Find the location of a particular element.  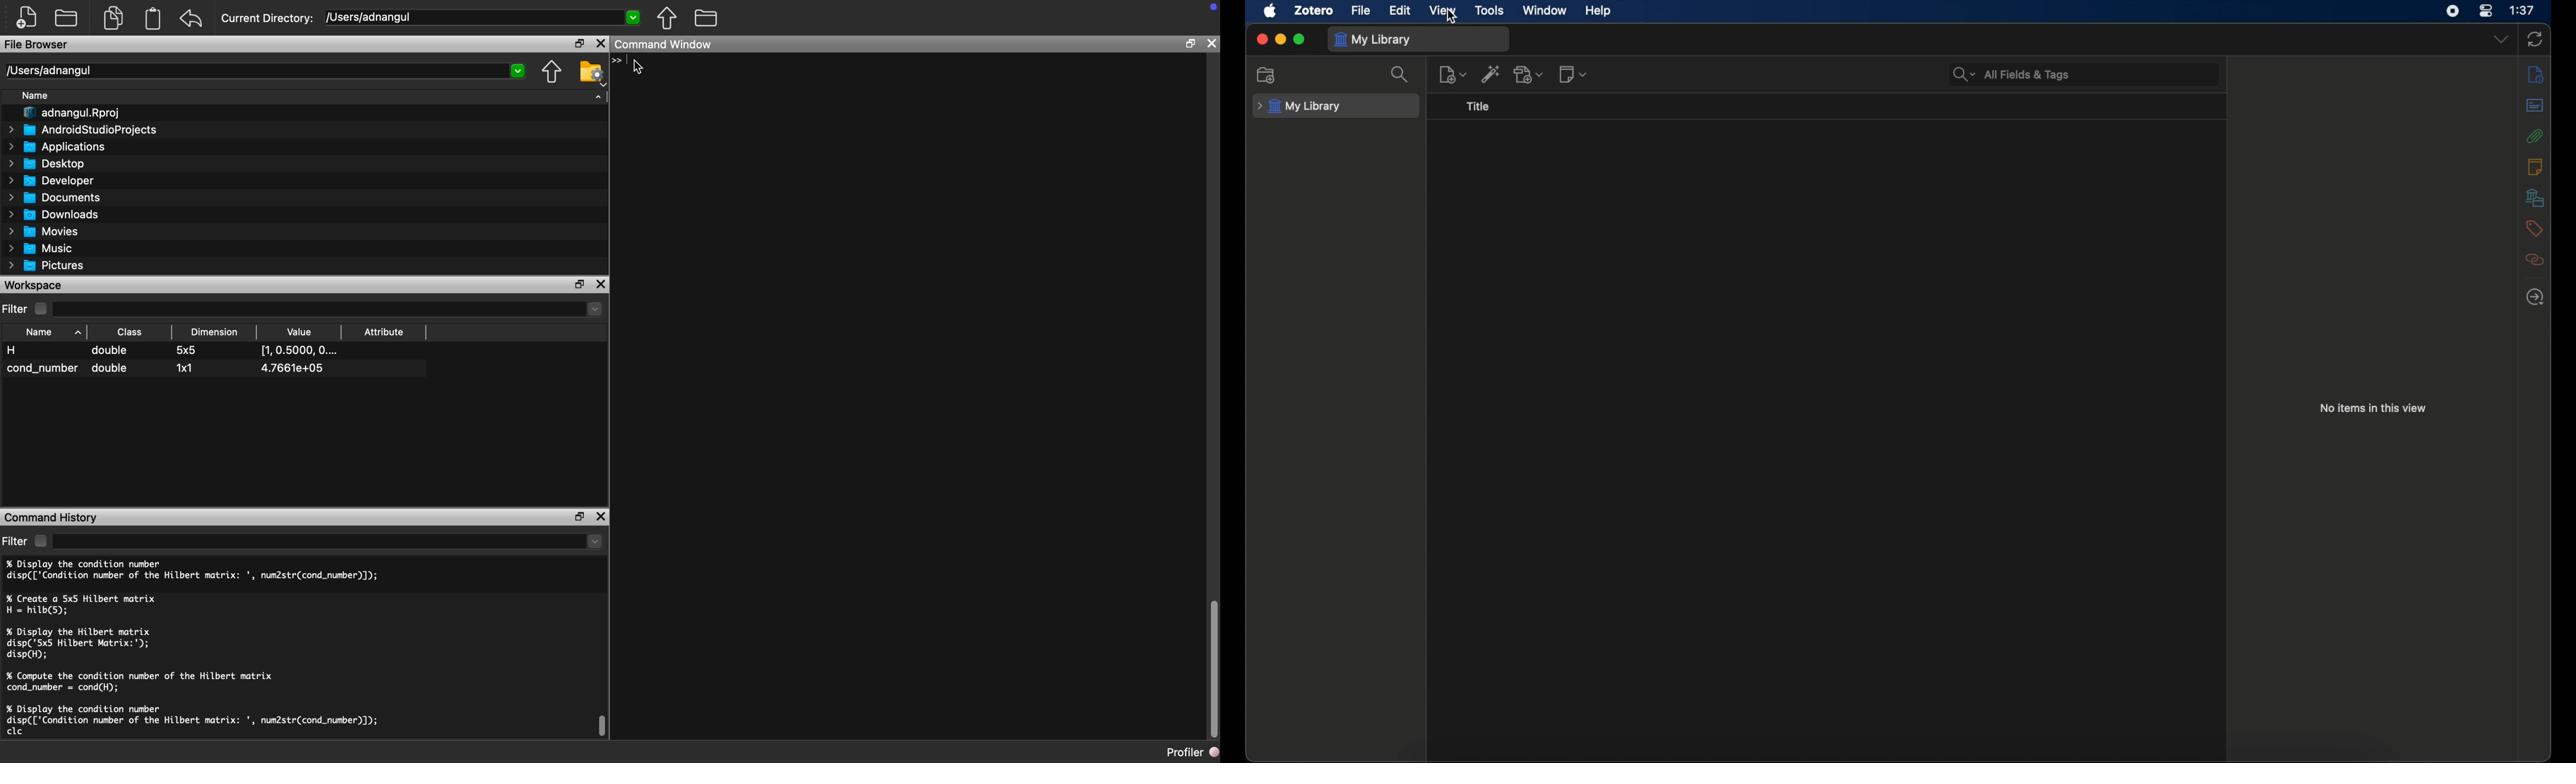

my library is located at coordinates (1299, 107).